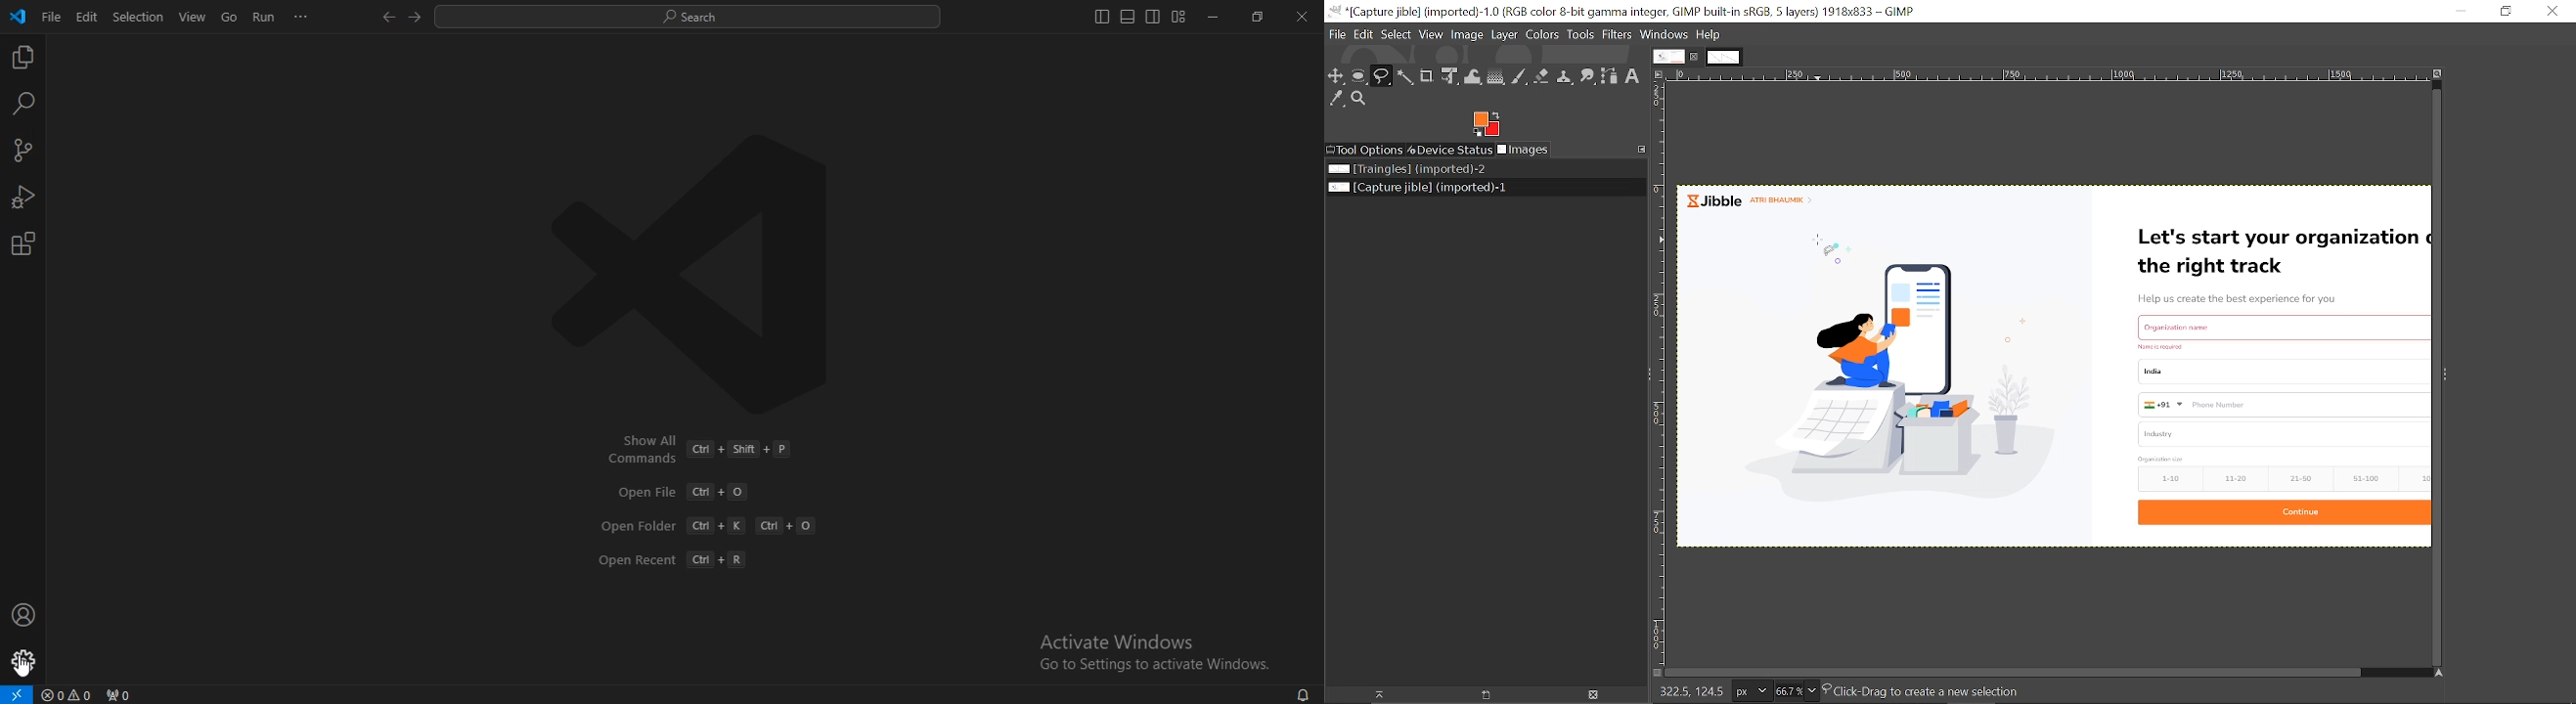  I want to click on raise the image display, so click(1374, 694).